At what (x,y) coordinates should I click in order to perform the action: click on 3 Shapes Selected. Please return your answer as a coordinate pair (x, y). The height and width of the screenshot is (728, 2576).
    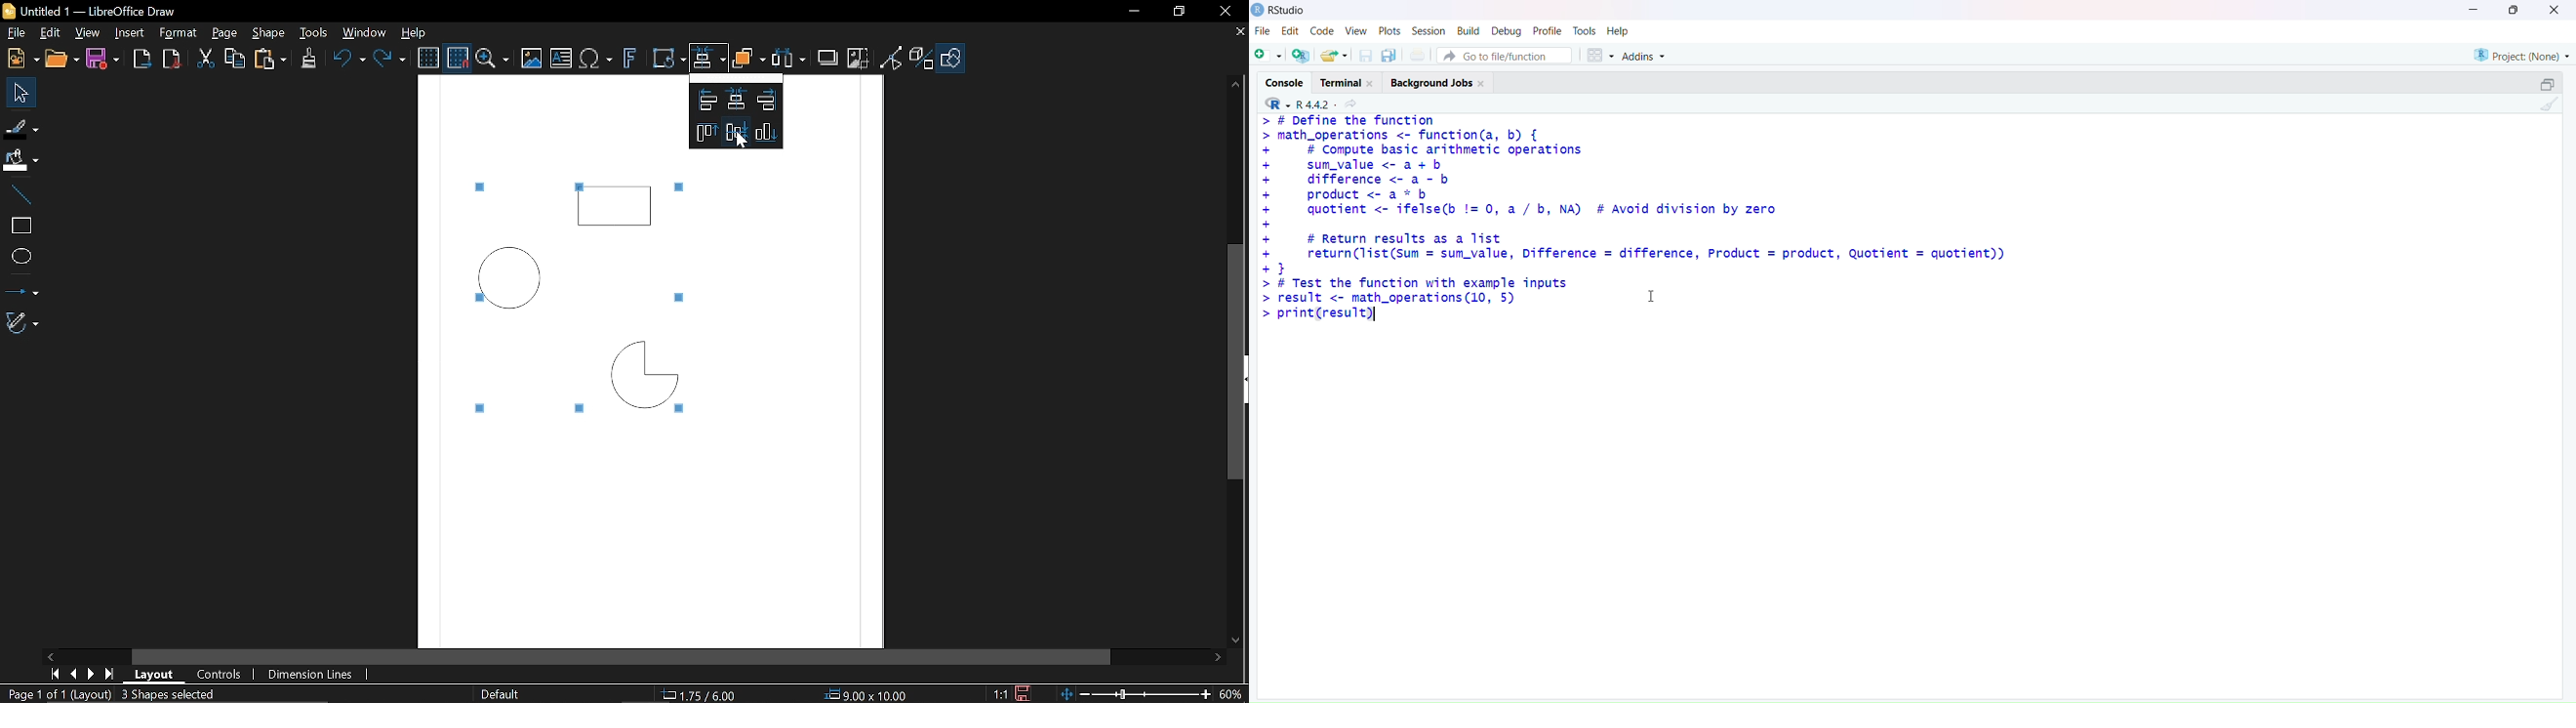
    Looking at the image, I should click on (194, 694).